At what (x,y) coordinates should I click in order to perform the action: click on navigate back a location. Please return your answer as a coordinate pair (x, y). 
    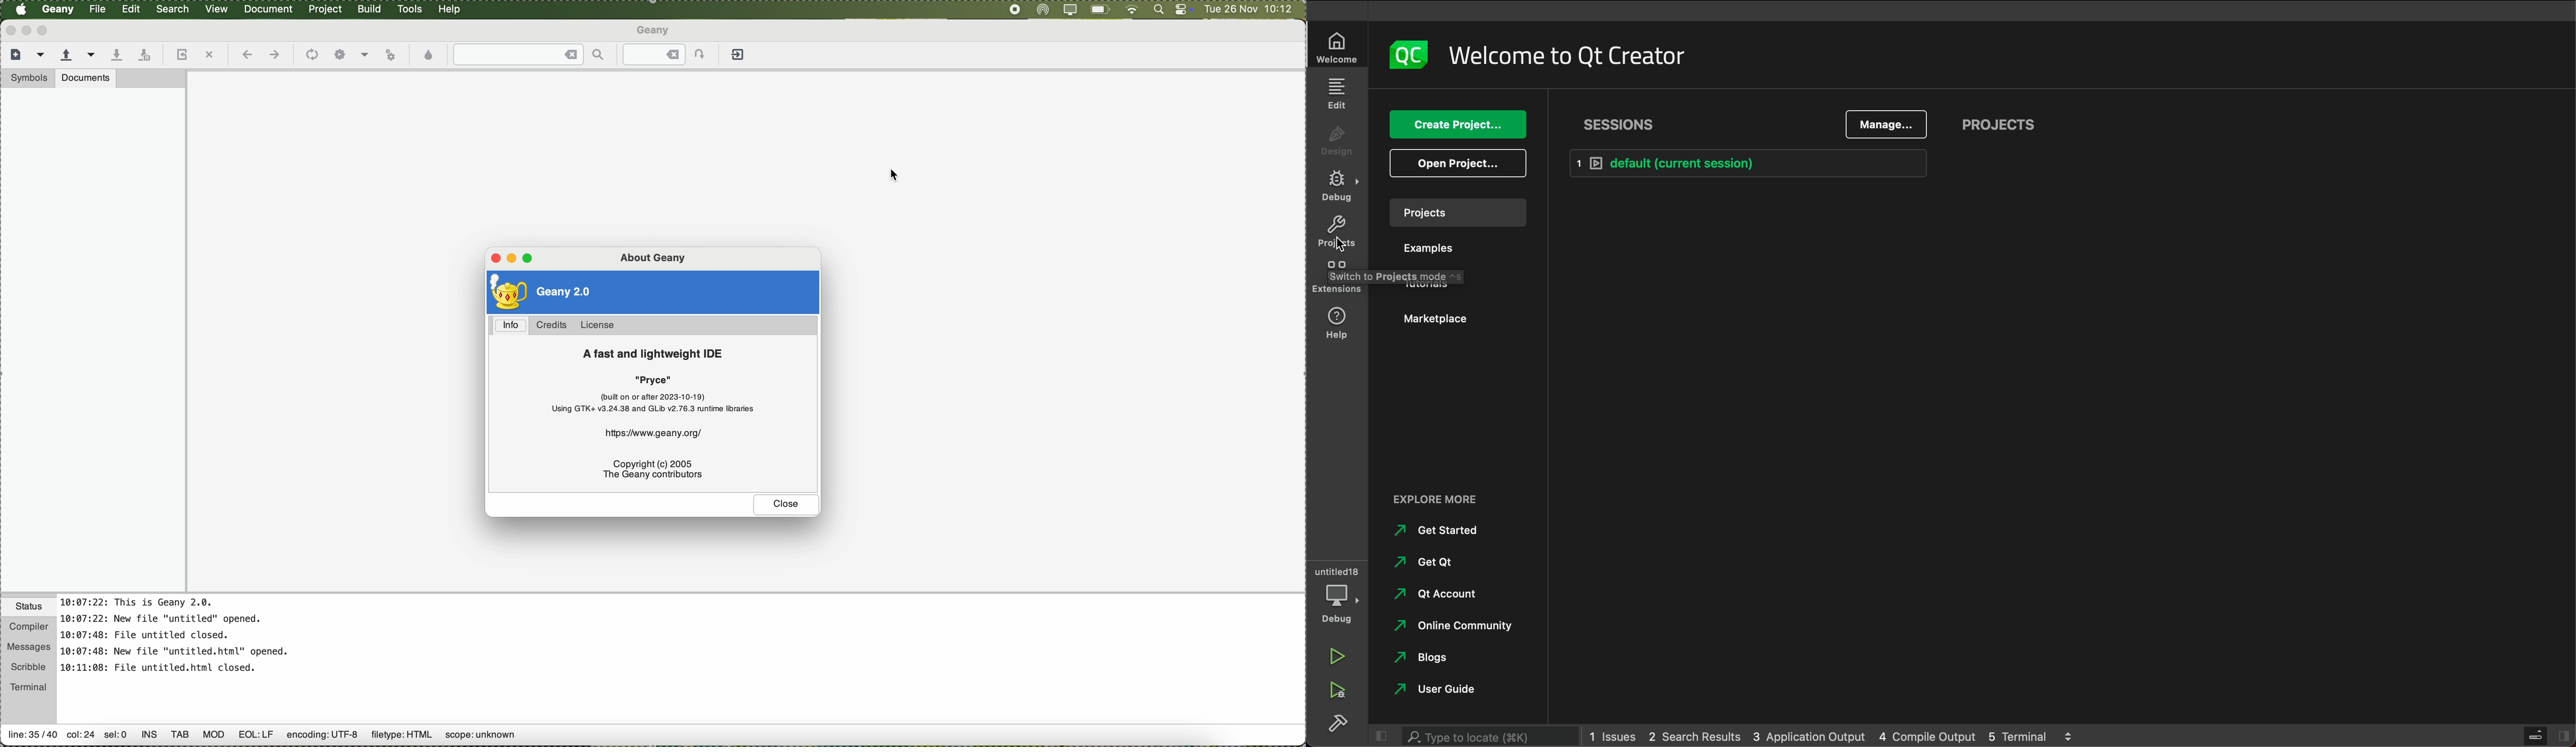
    Looking at the image, I should click on (248, 56).